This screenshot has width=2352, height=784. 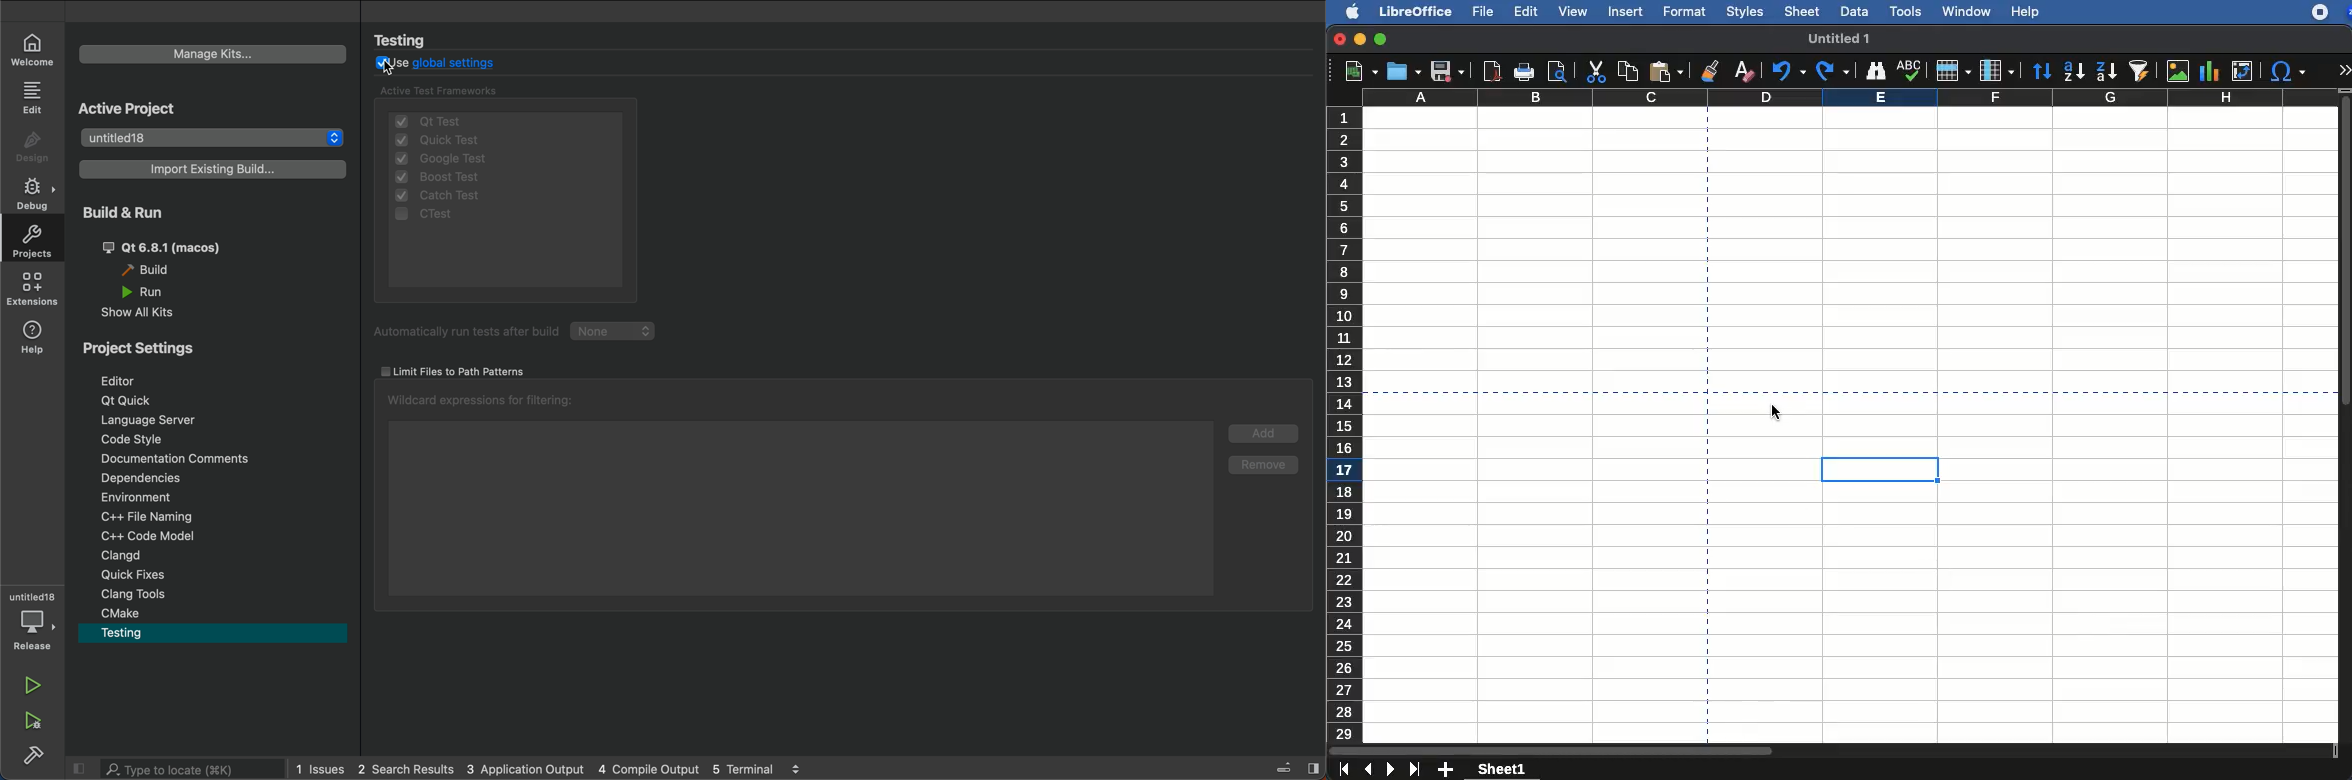 What do you see at coordinates (1628, 70) in the screenshot?
I see `copy` at bounding box center [1628, 70].